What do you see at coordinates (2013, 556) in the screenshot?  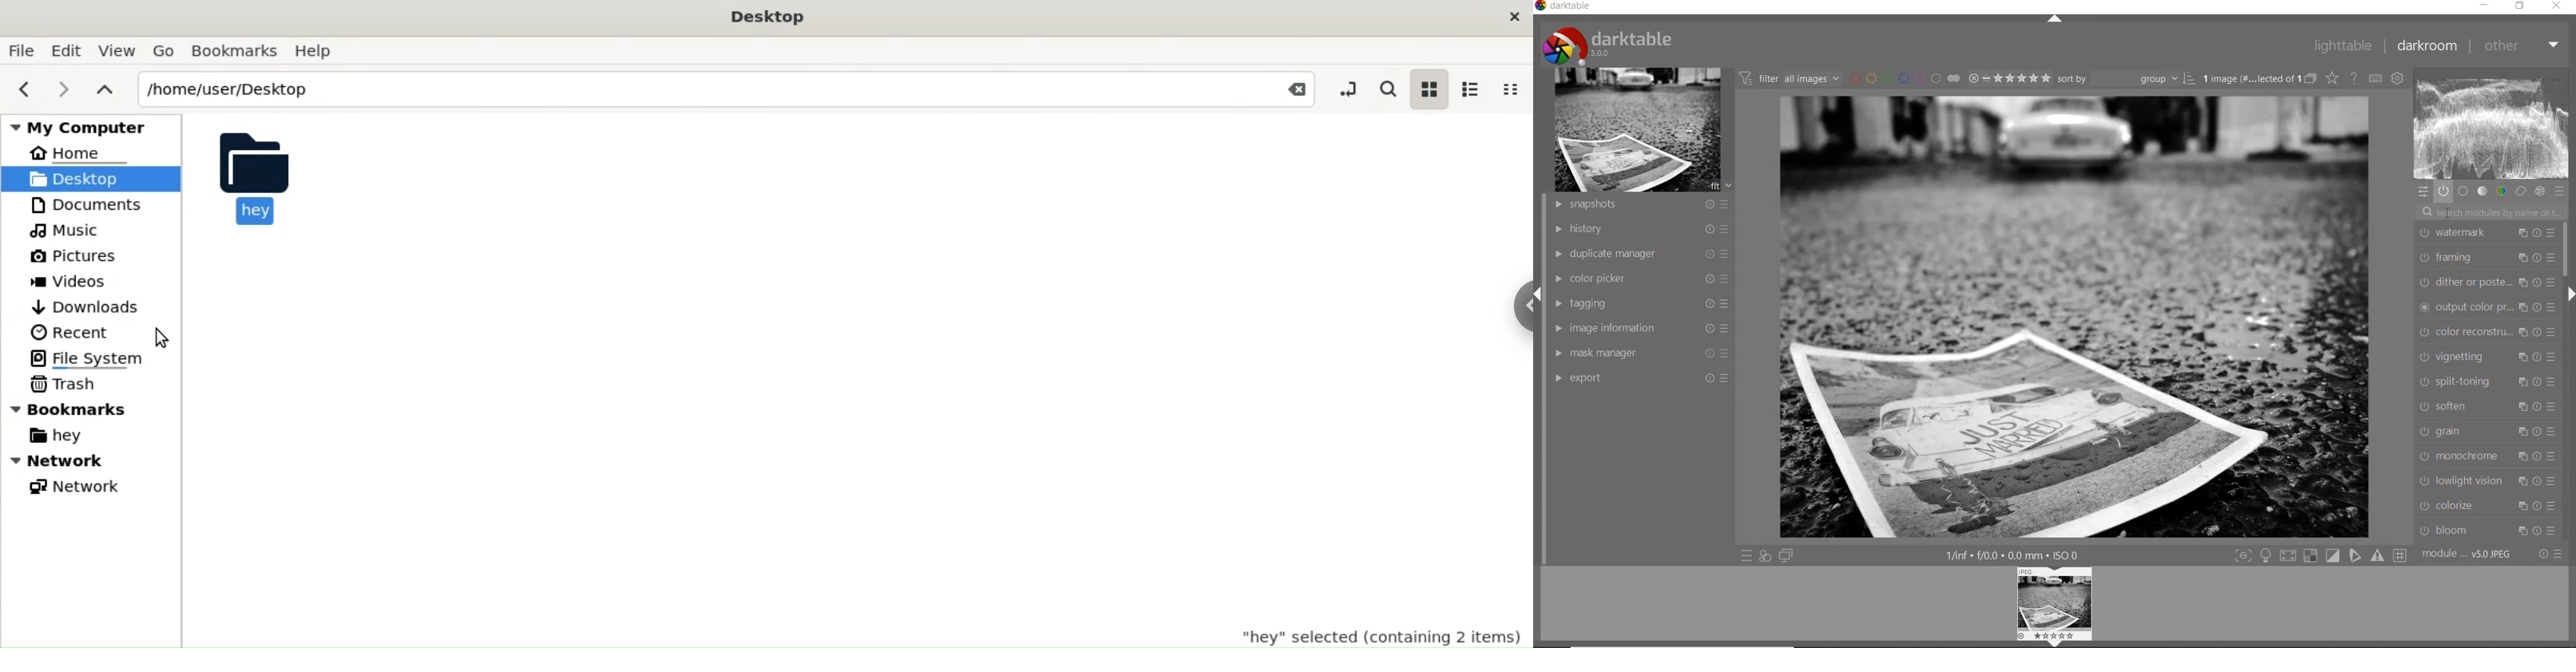 I see `other interface detail` at bounding box center [2013, 556].